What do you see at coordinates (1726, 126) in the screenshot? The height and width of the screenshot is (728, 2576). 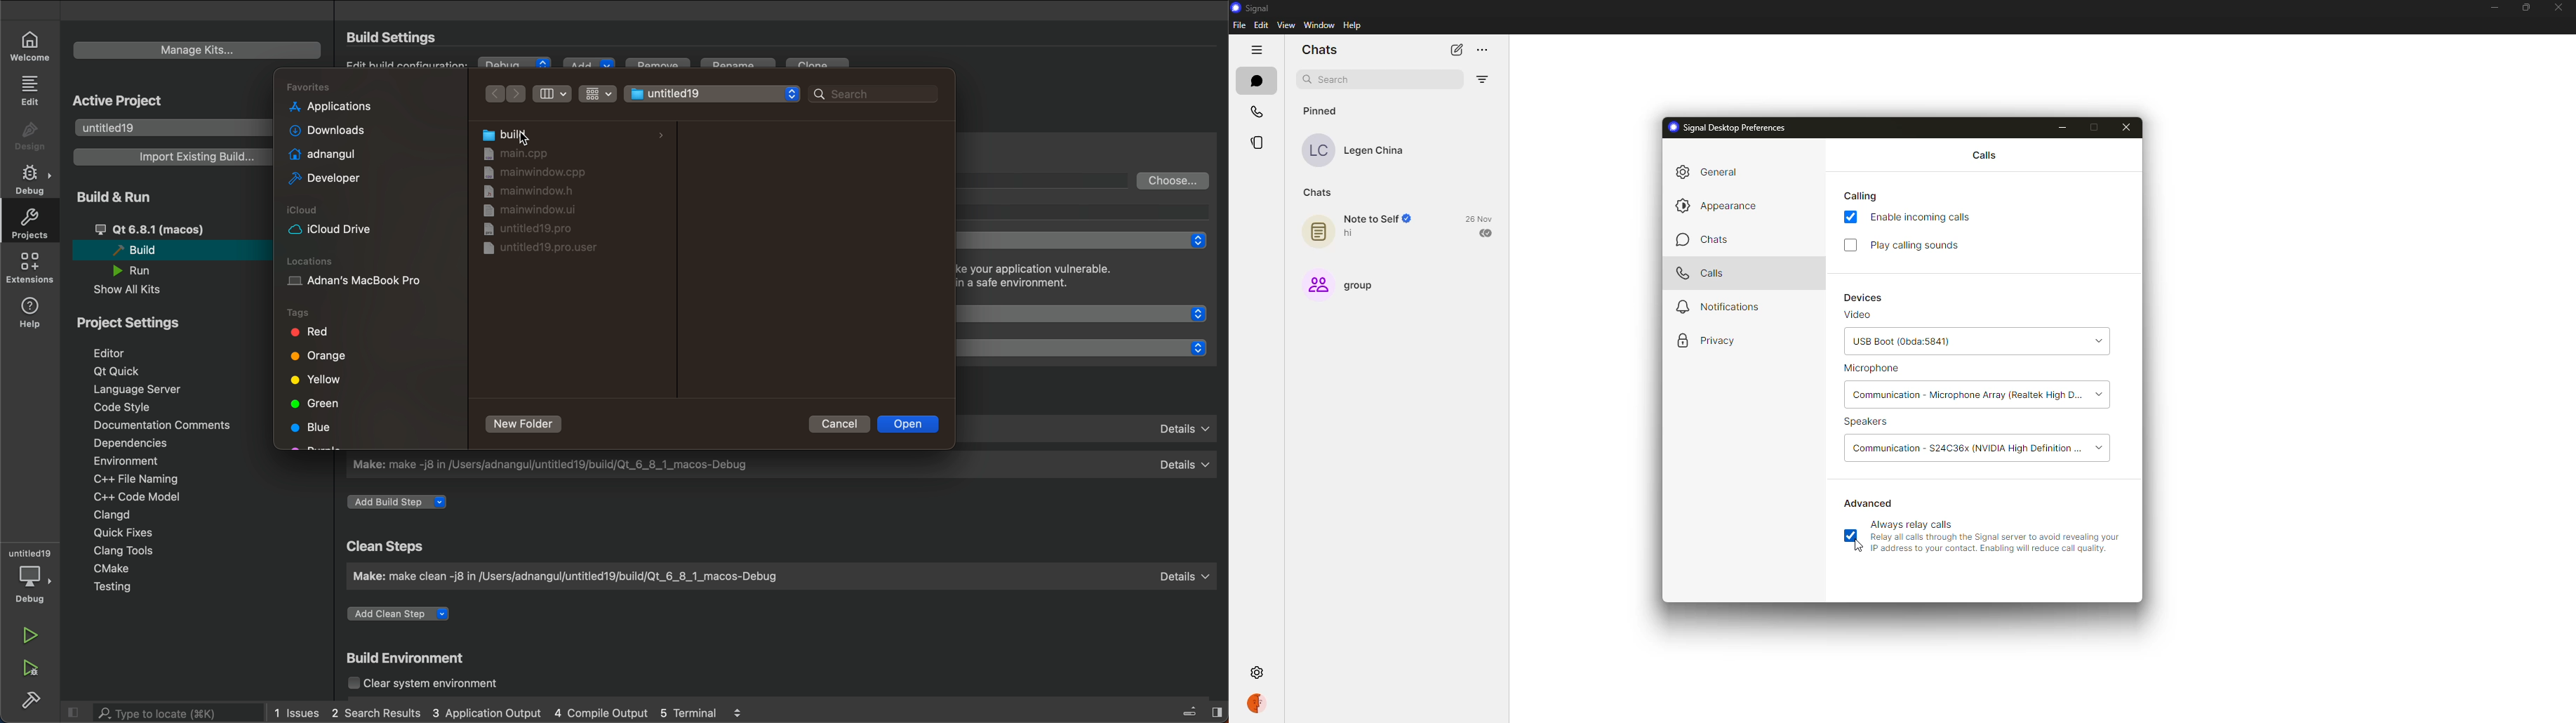 I see `signal desktop preferences` at bounding box center [1726, 126].